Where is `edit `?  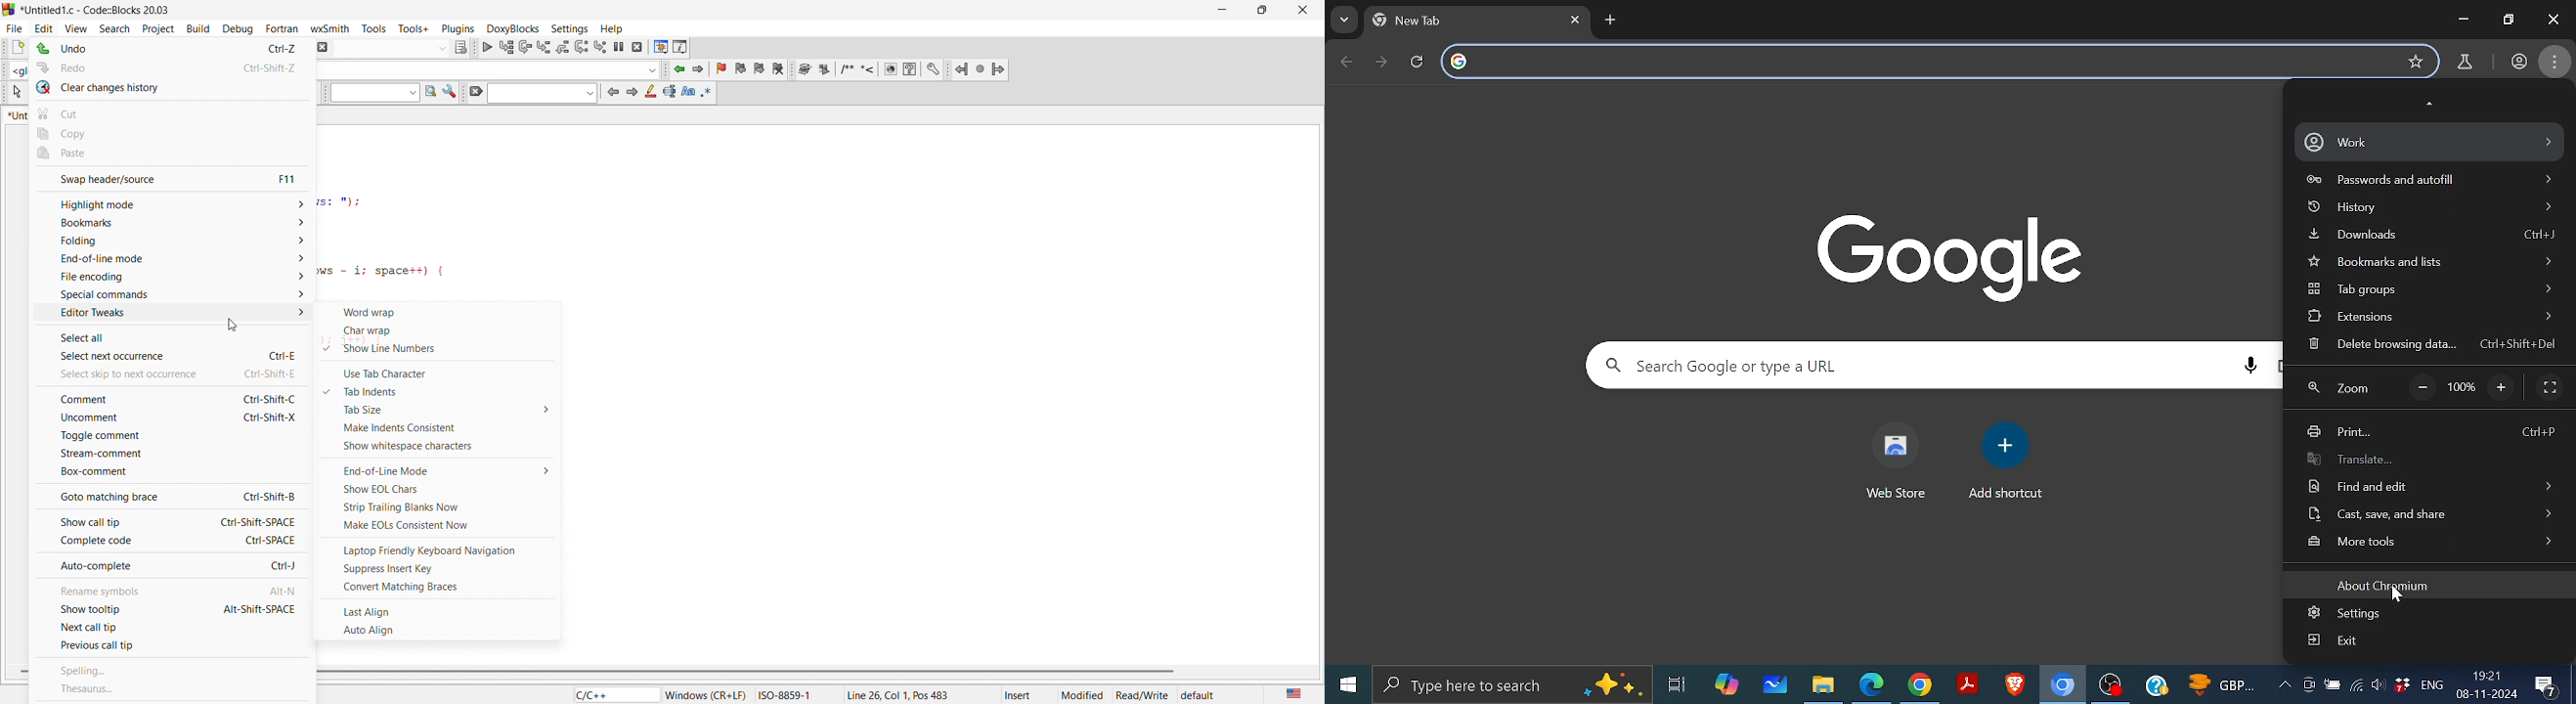 edit  is located at coordinates (48, 25).